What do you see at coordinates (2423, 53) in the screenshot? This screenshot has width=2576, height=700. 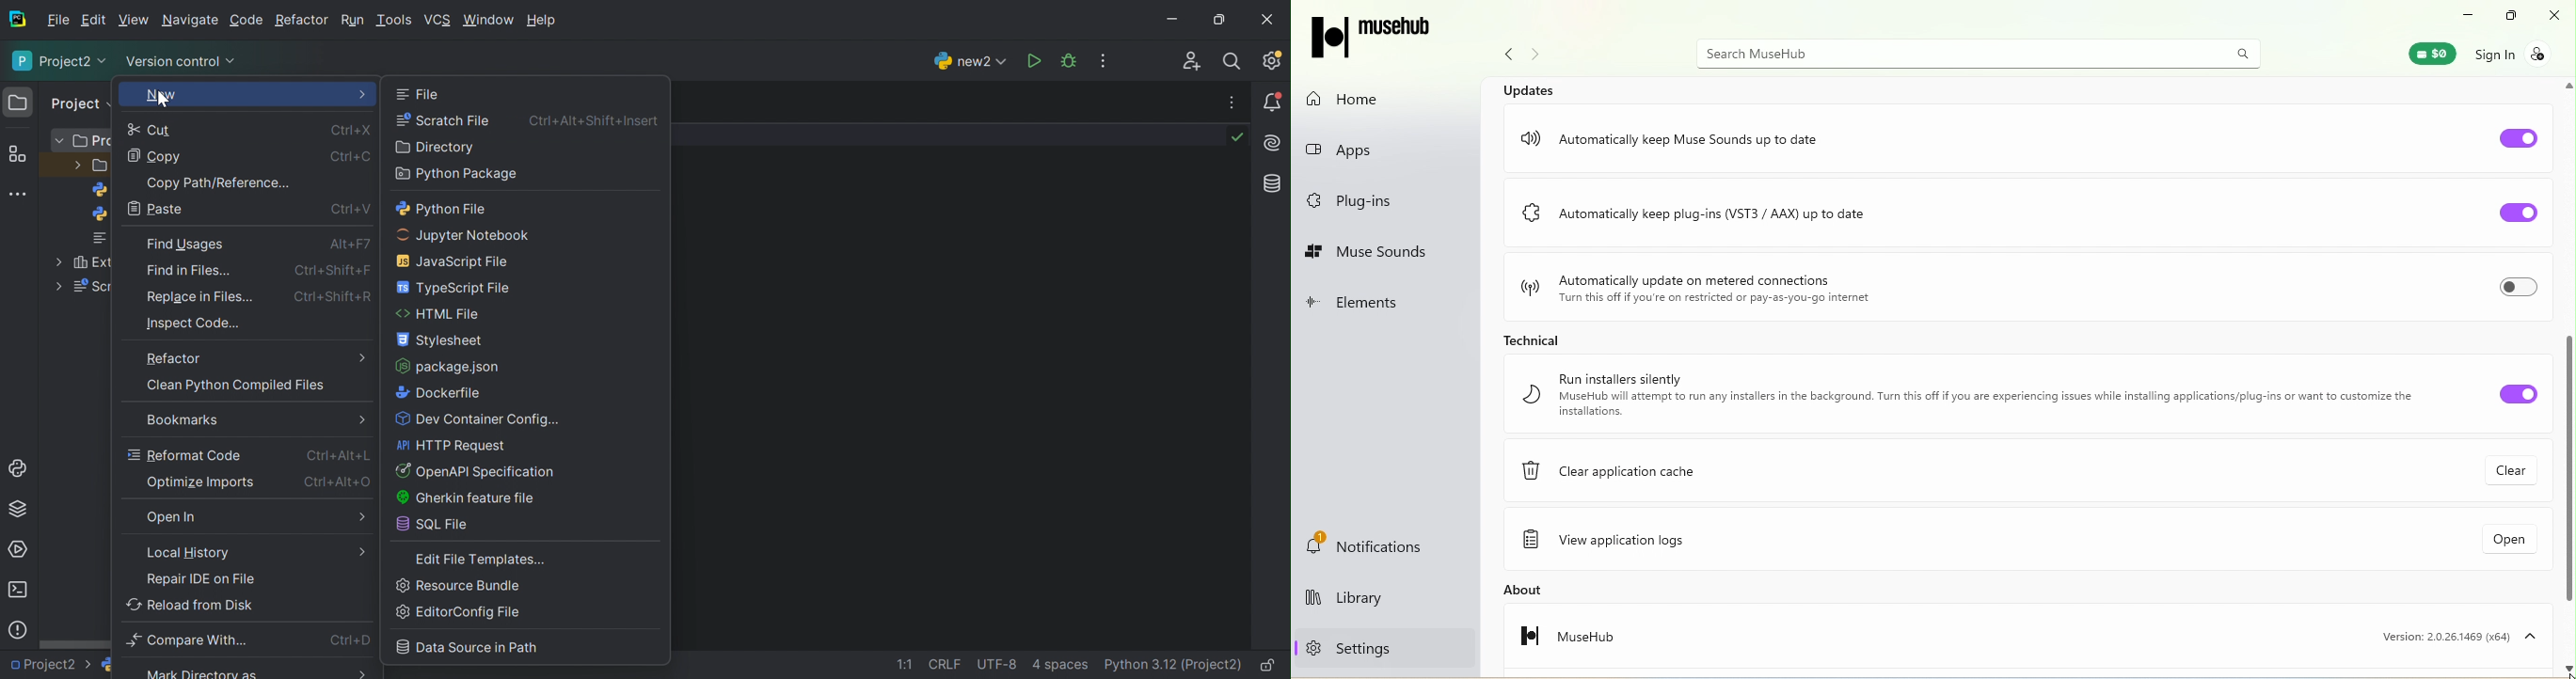 I see `Muse Wallet` at bounding box center [2423, 53].